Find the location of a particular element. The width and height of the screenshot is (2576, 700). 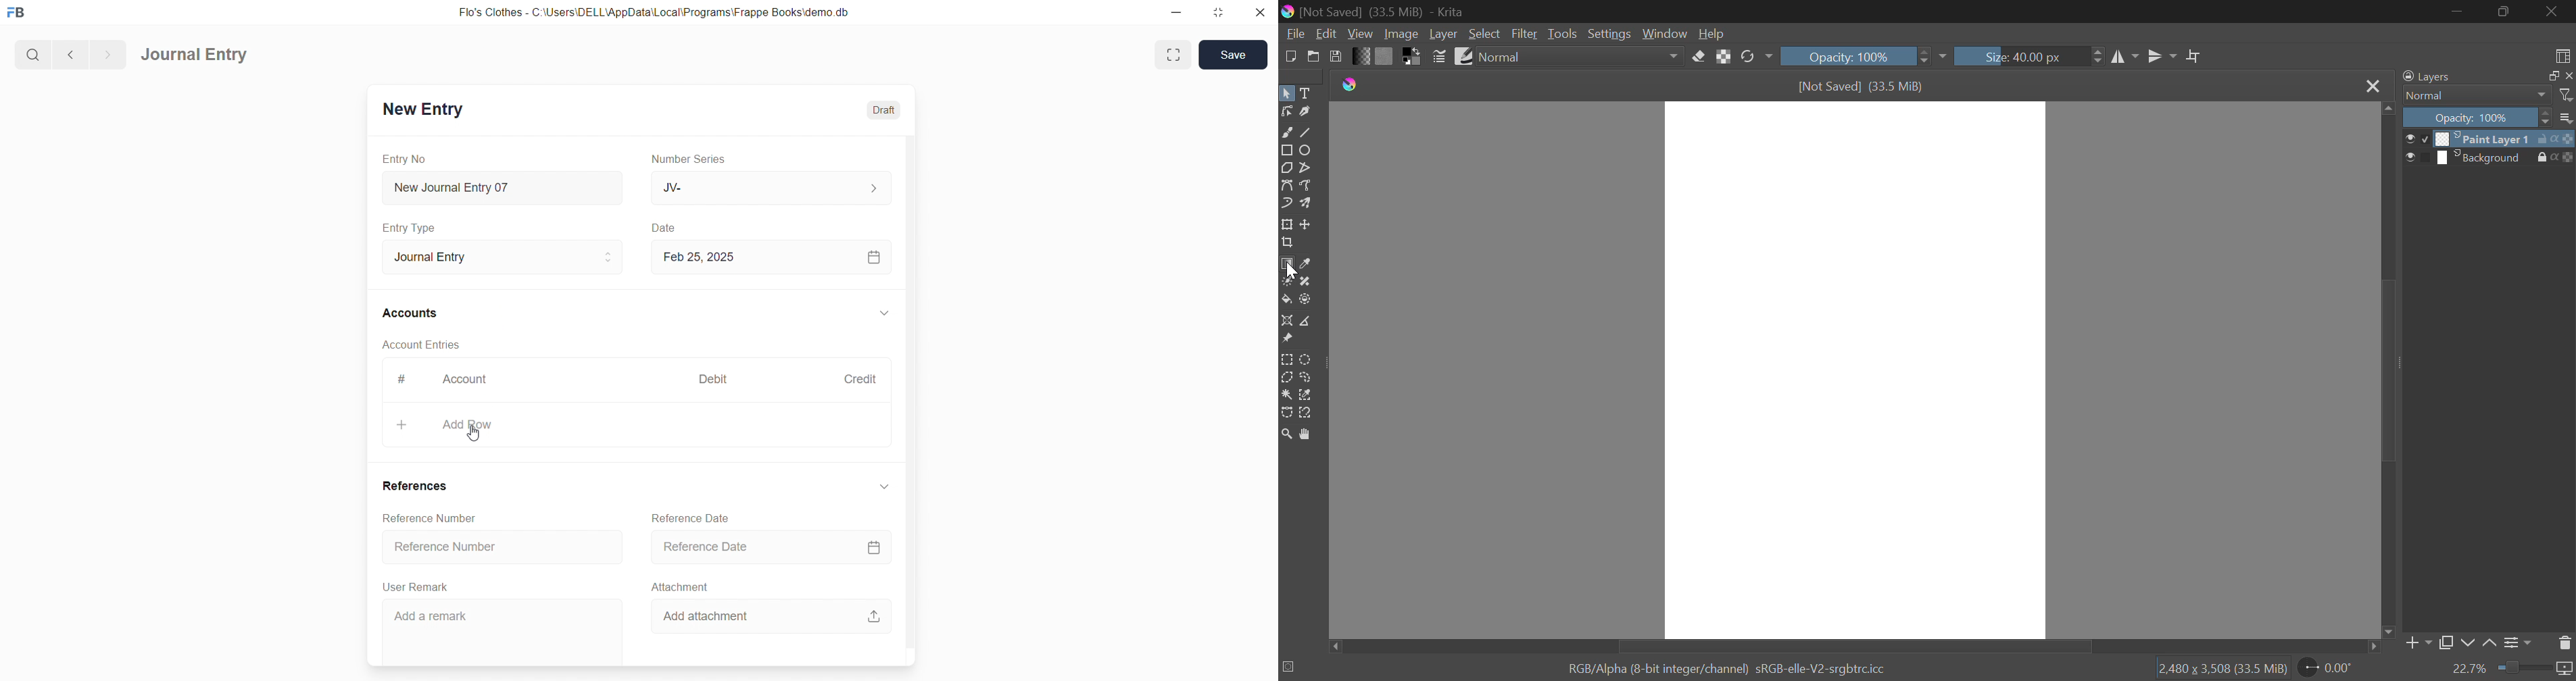

Save is located at coordinates (1336, 55).